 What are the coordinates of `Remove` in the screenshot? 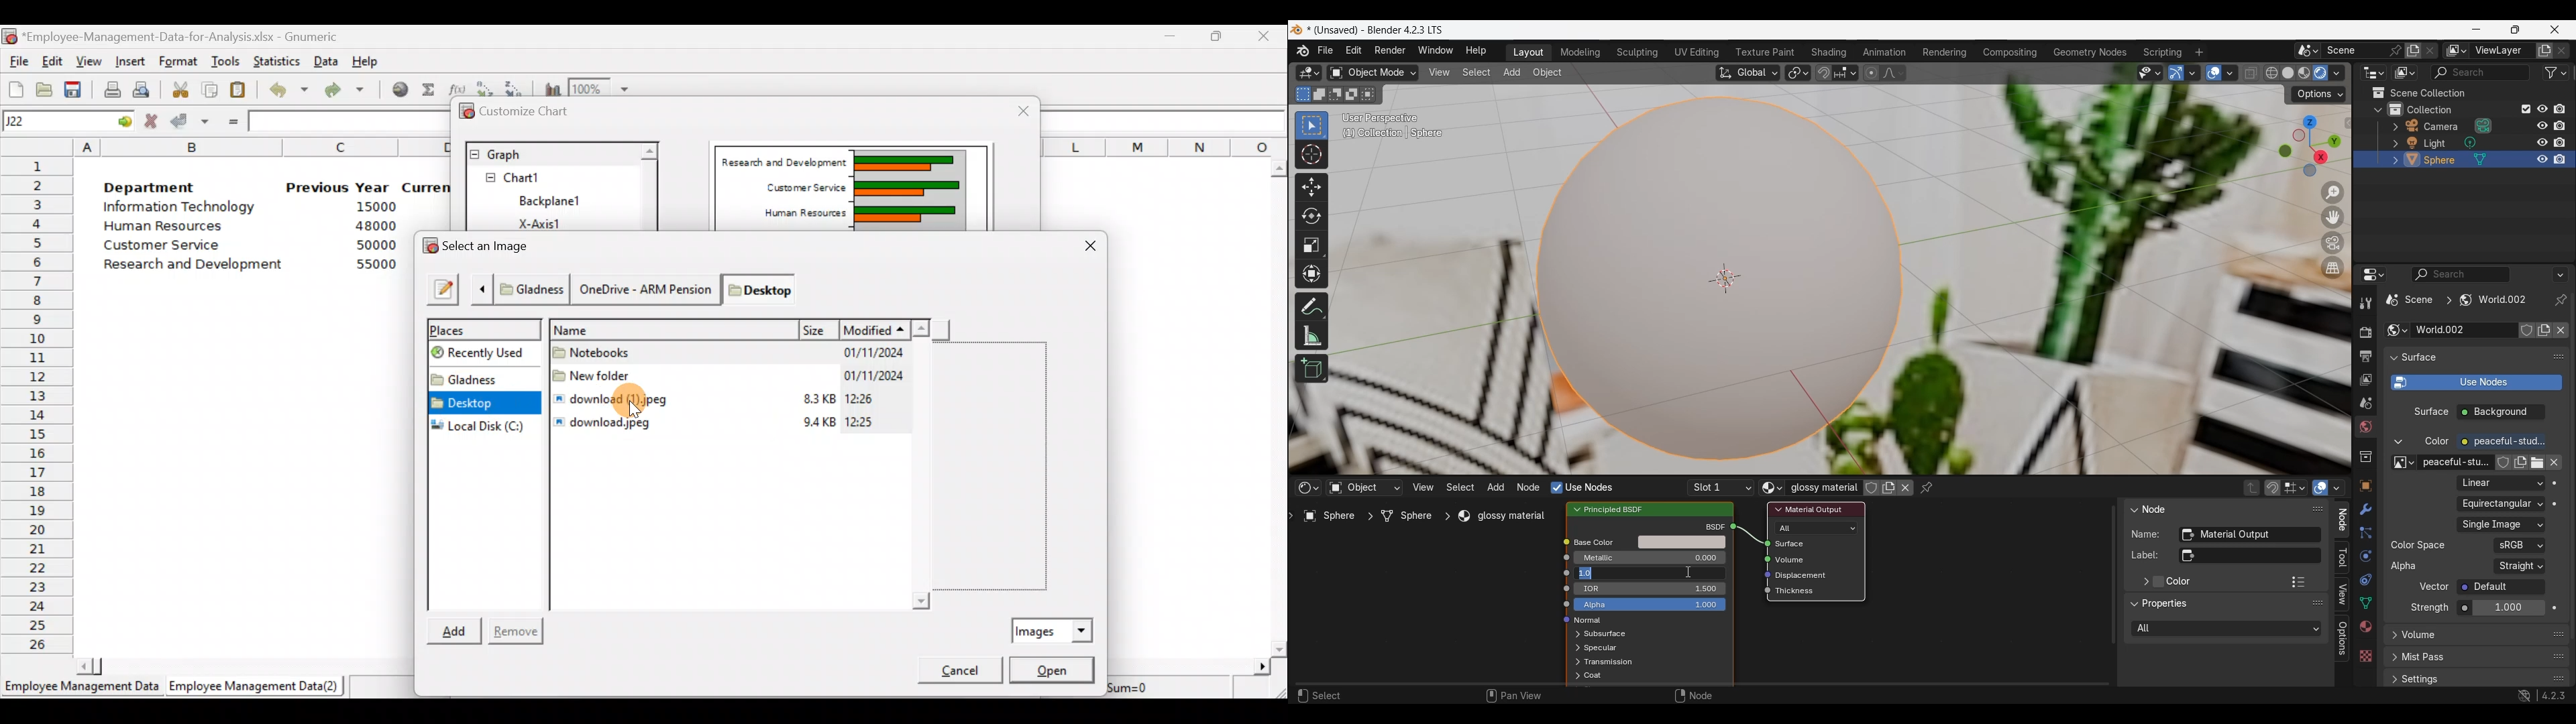 It's located at (518, 629).